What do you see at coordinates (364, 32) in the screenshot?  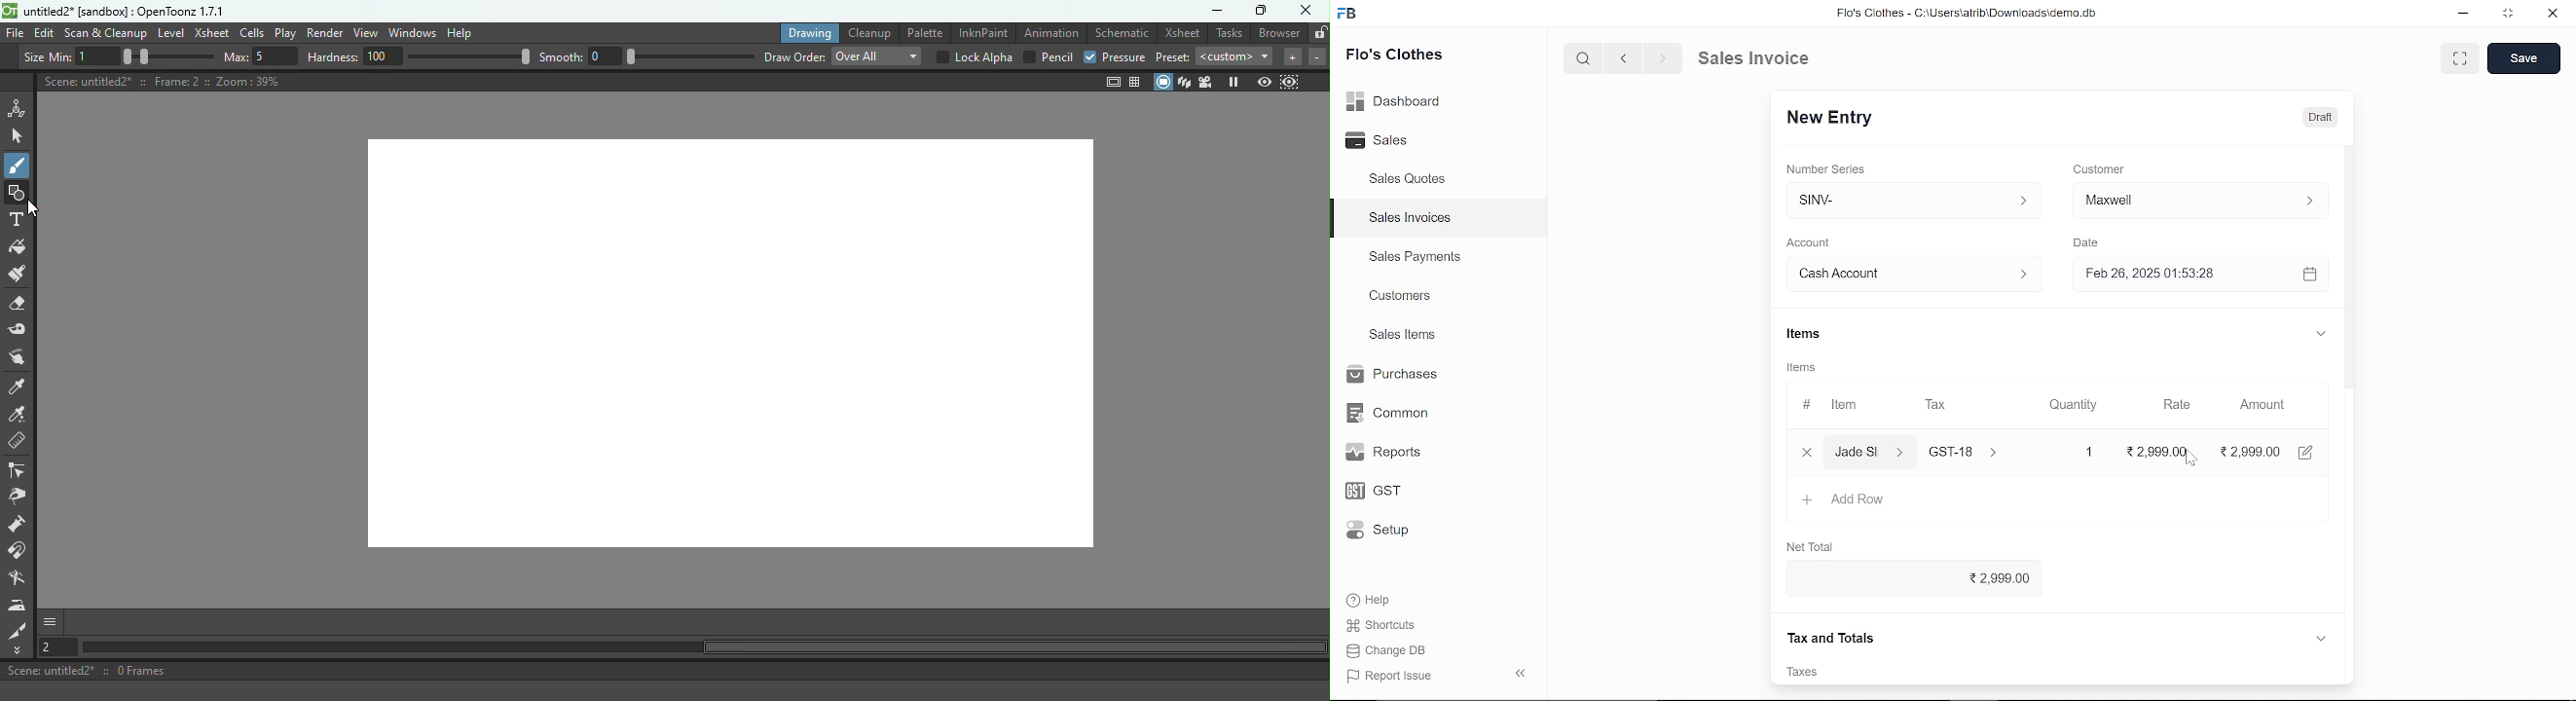 I see `View` at bounding box center [364, 32].